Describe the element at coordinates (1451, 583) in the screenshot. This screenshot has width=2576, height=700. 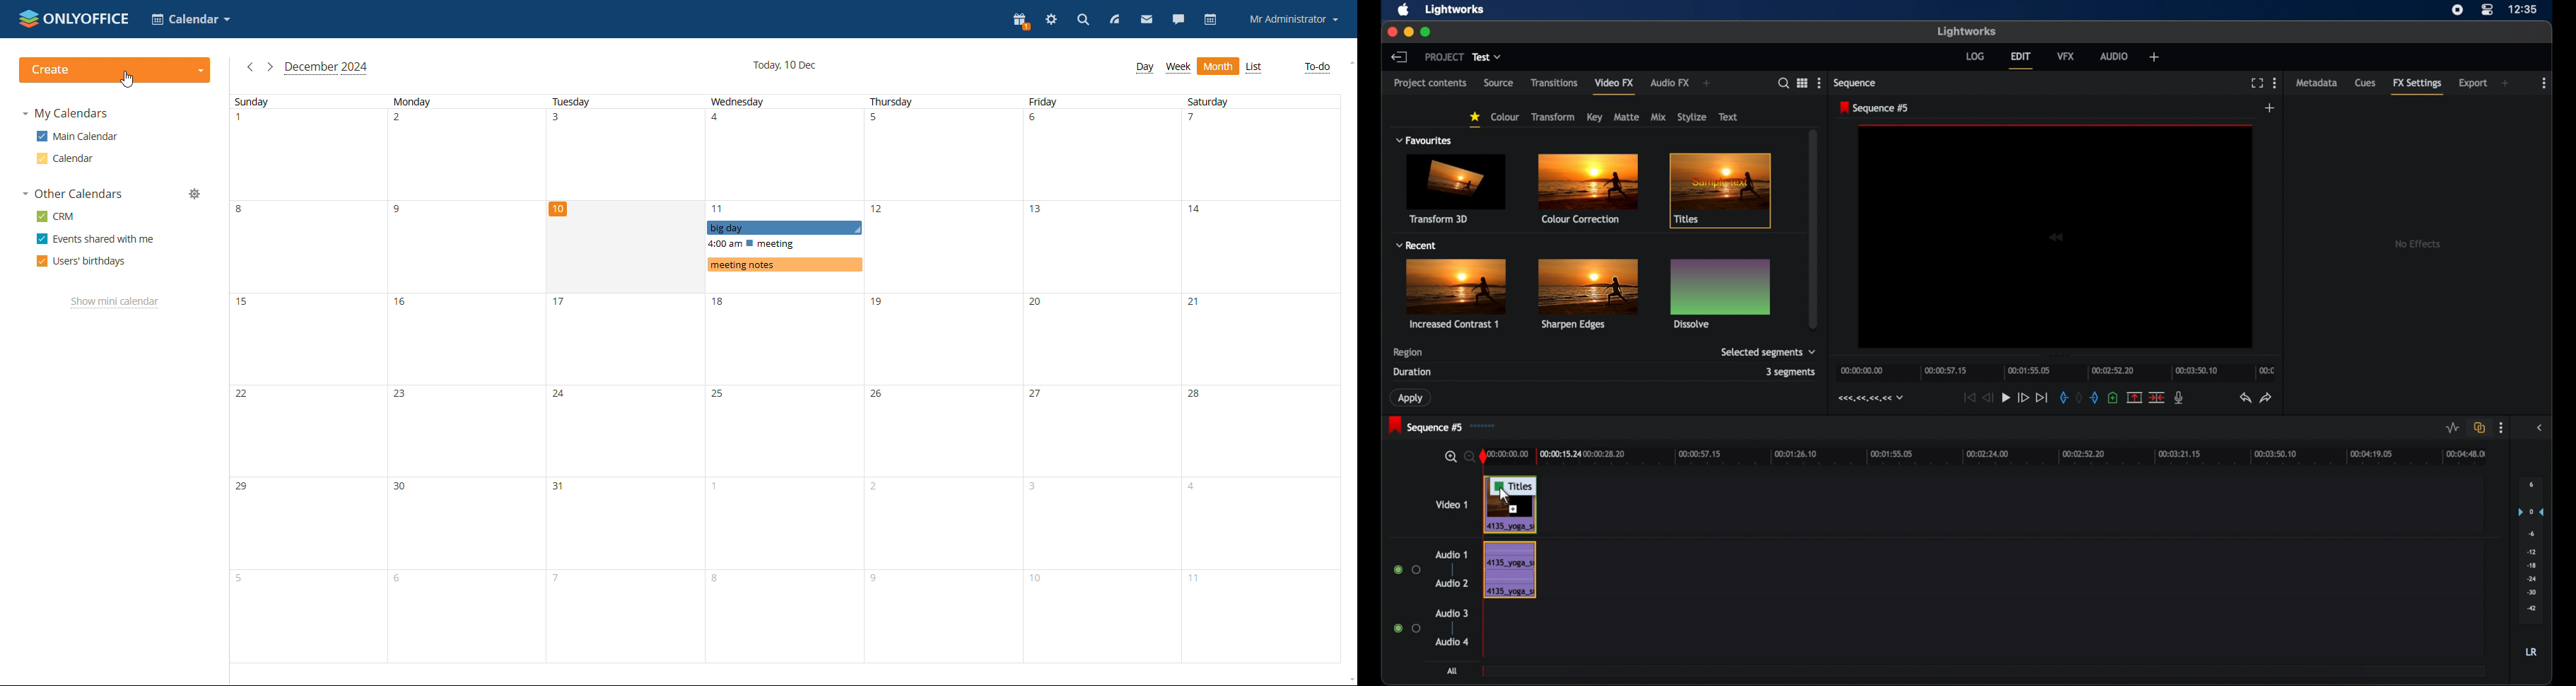
I see `audio 2` at that location.